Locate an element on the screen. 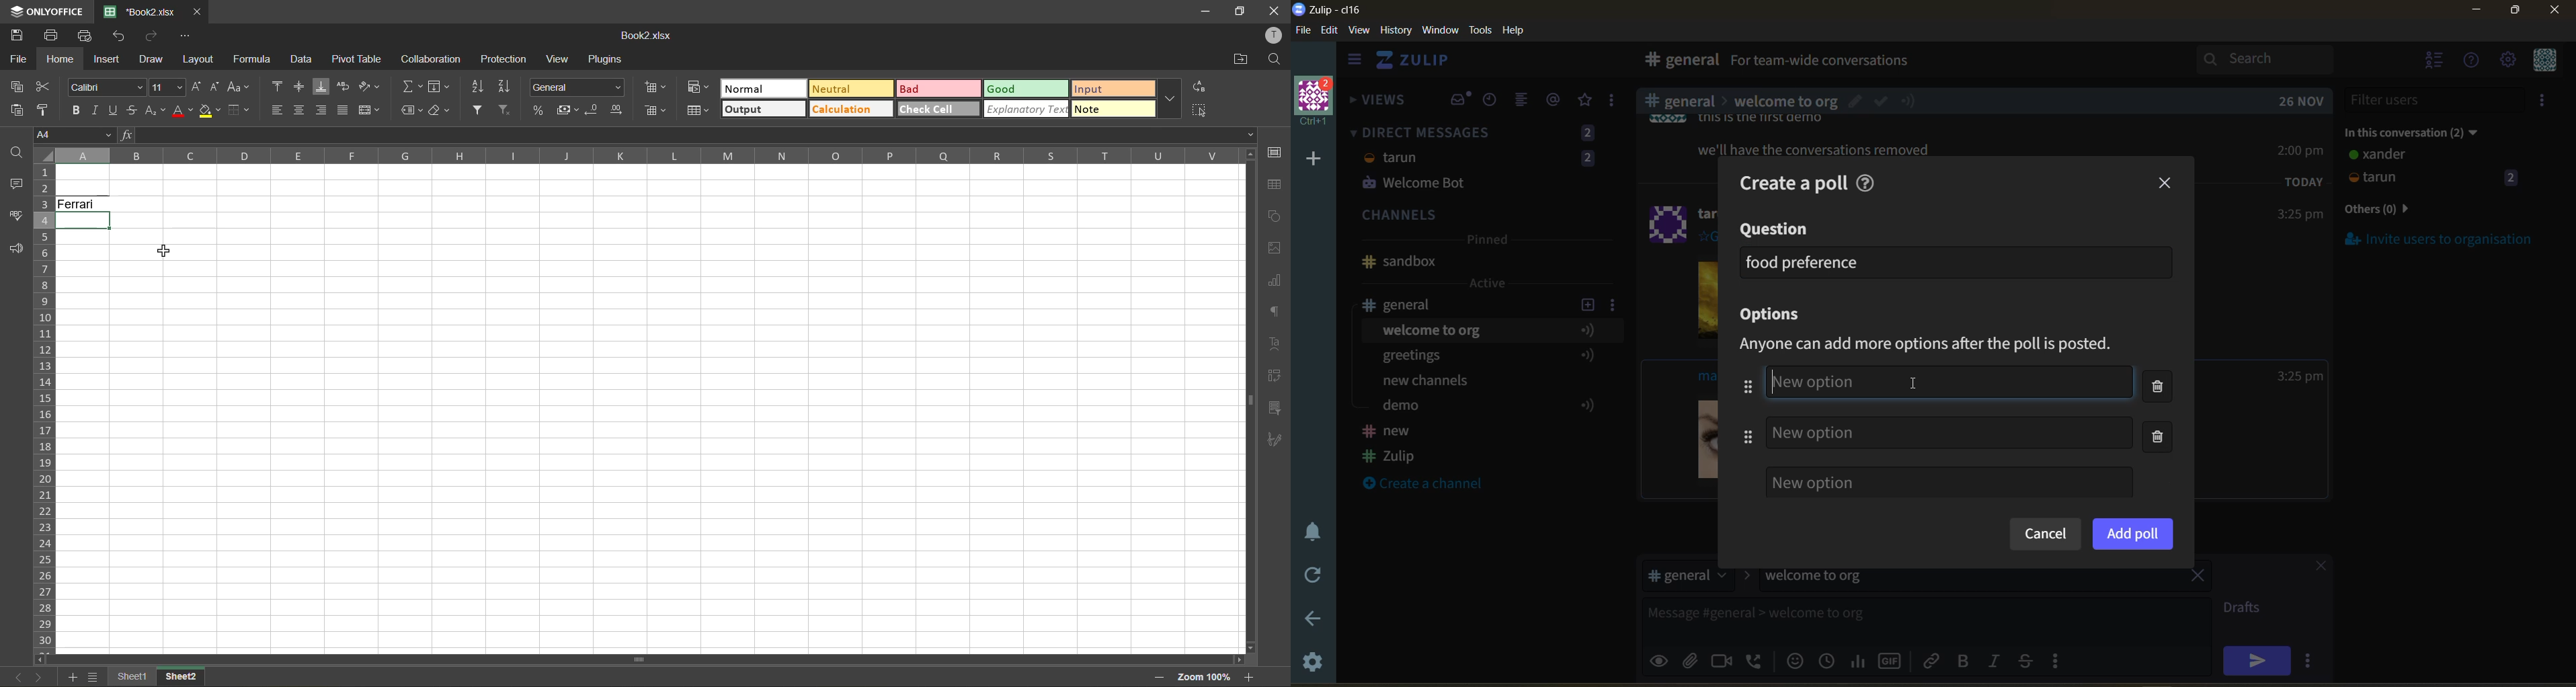 The height and width of the screenshot is (700, 2576). italic is located at coordinates (1997, 662).